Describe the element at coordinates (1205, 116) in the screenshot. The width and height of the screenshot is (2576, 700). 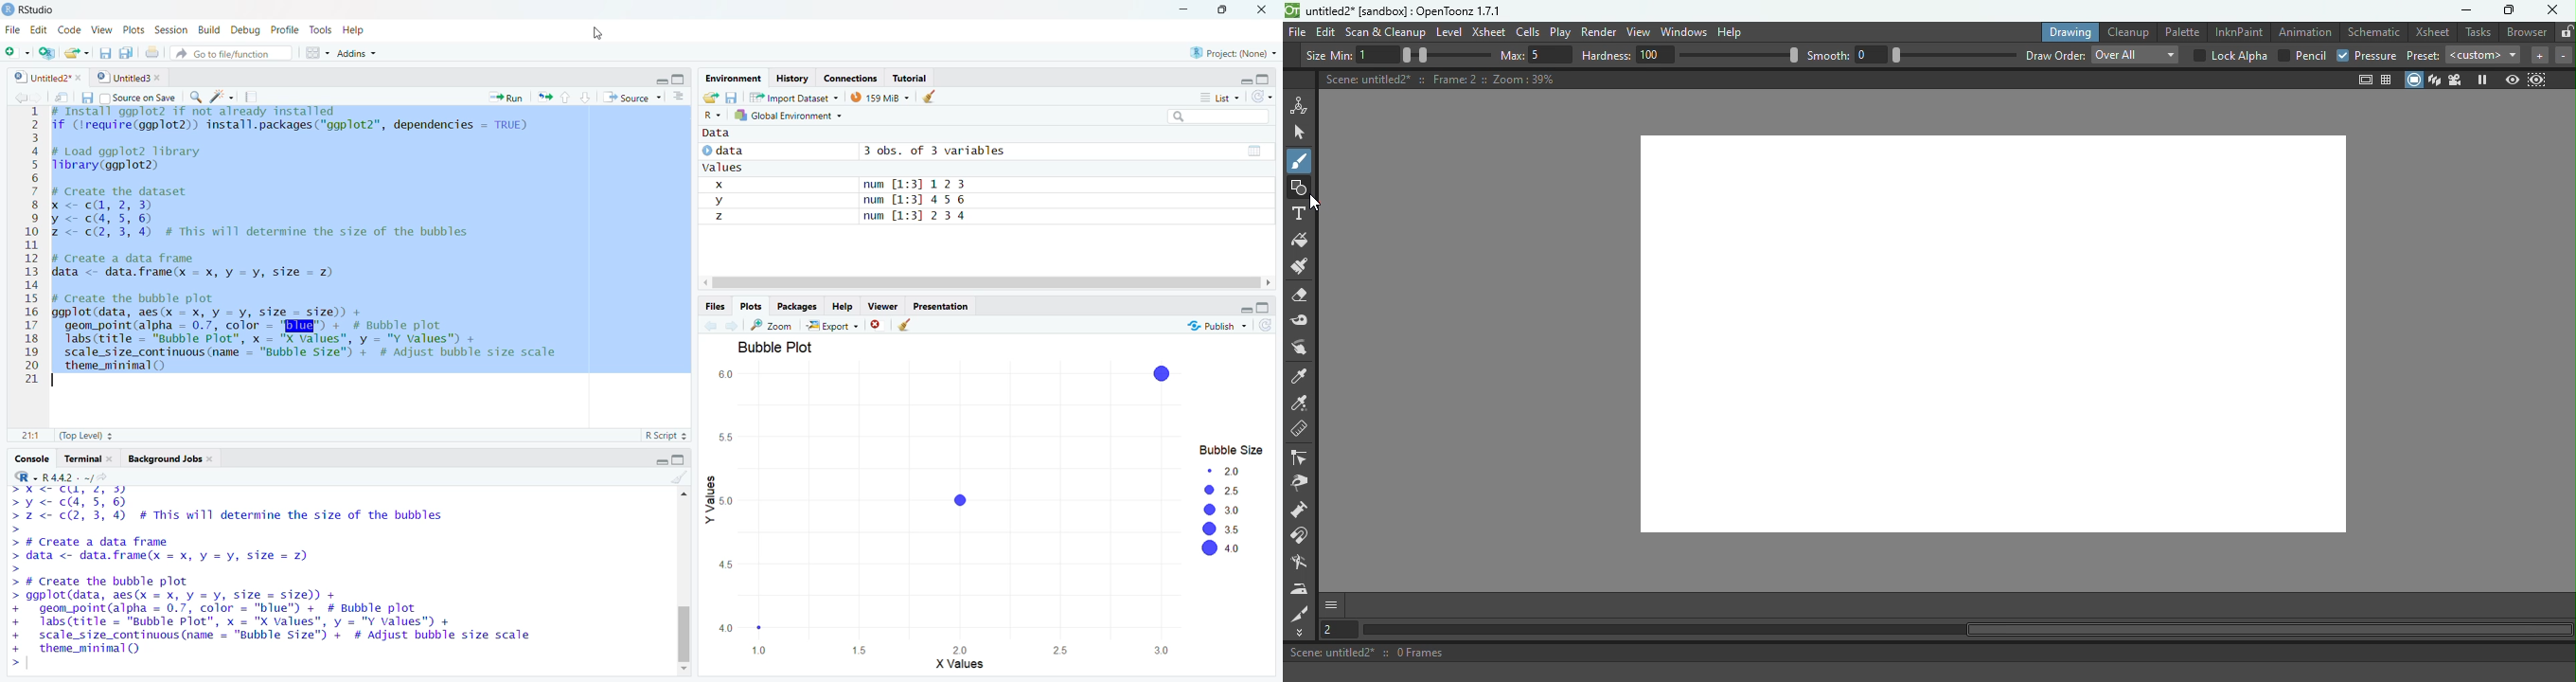
I see `Search` at that location.